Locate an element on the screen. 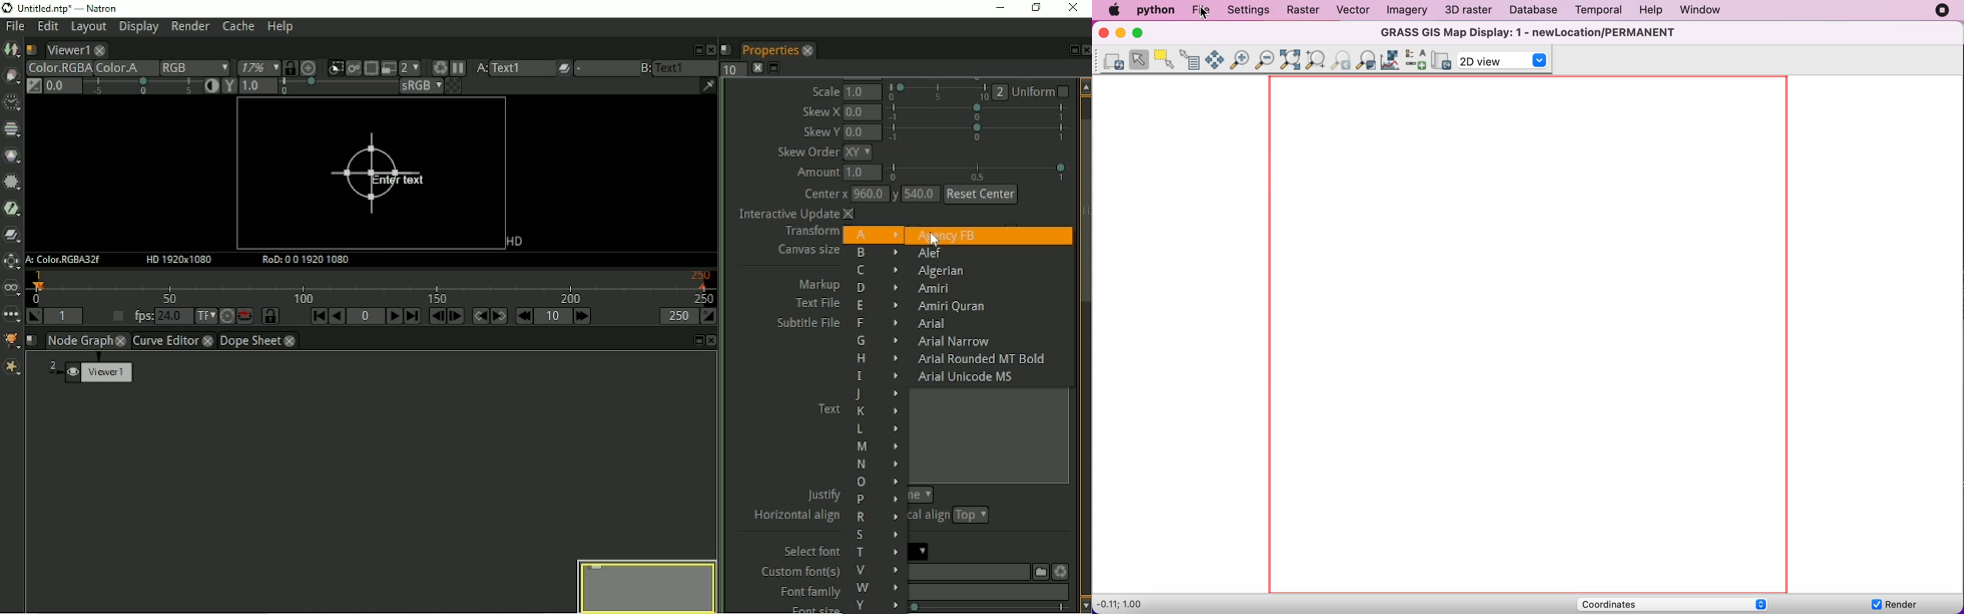 This screenshot has height=616, width=1988. Render is located at coordinates (191, 28).